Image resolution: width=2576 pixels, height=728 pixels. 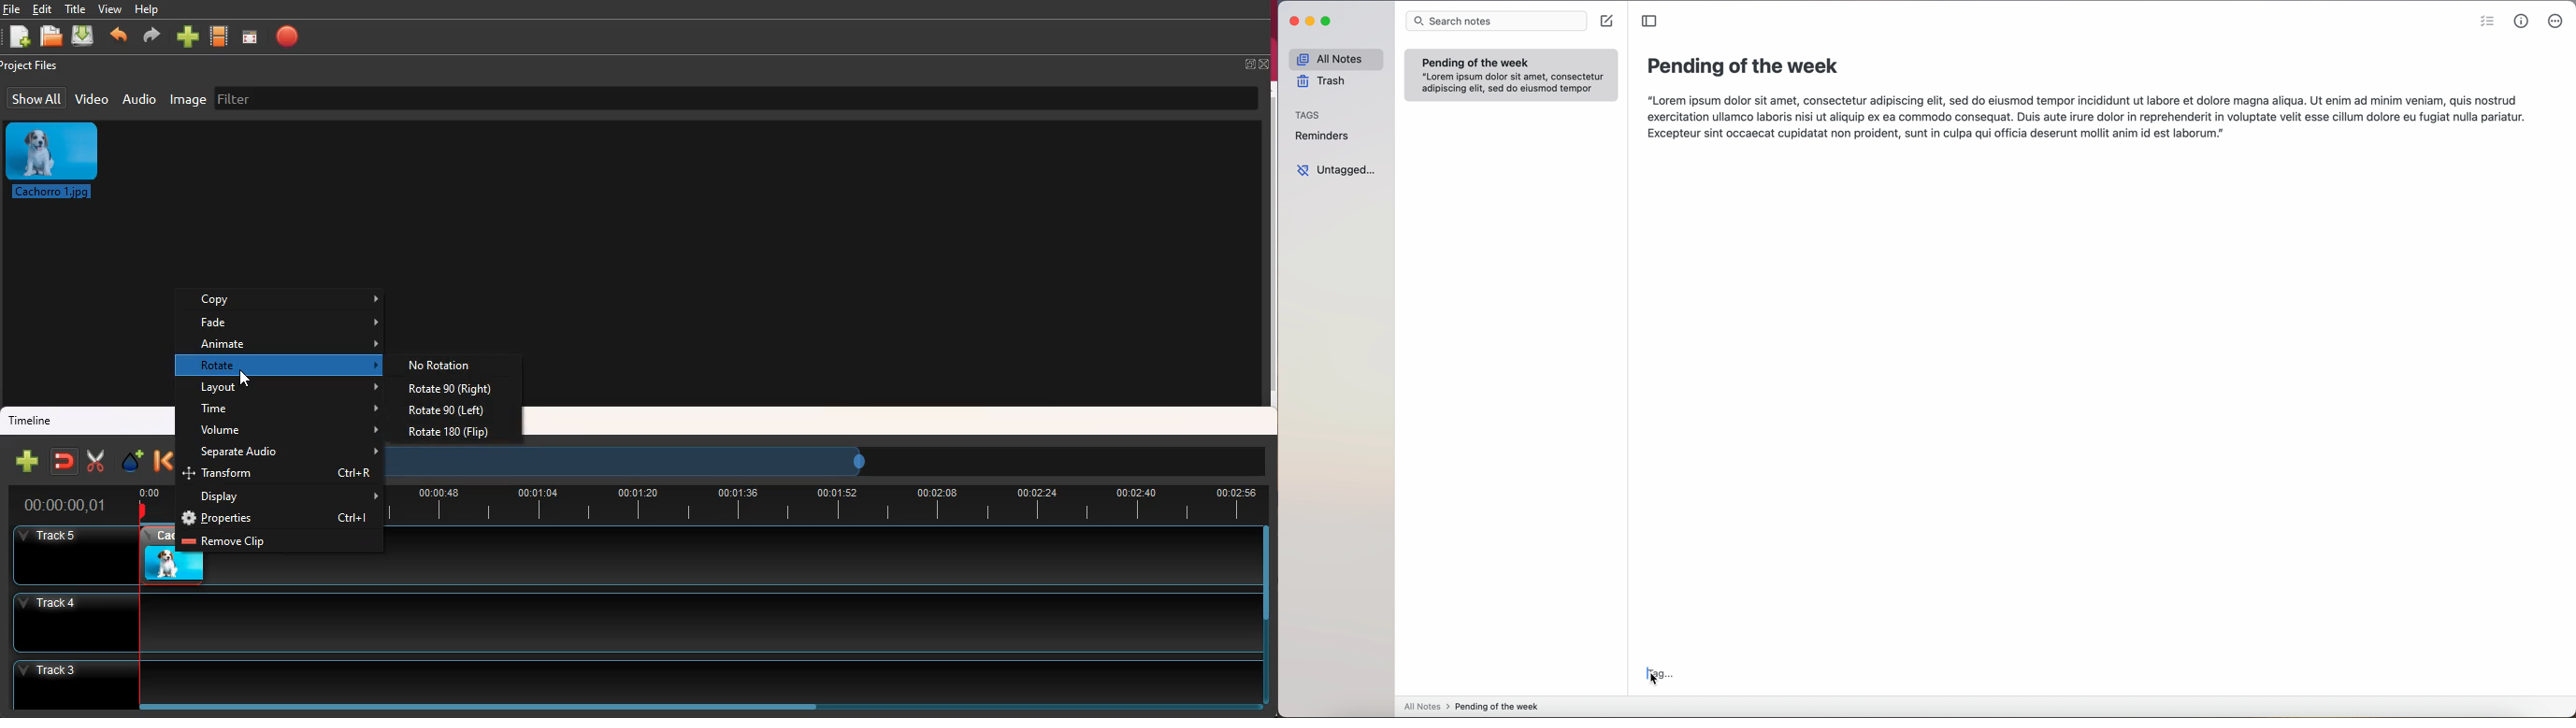 I want to click on scrollbar, so click(x=1260, y=617).